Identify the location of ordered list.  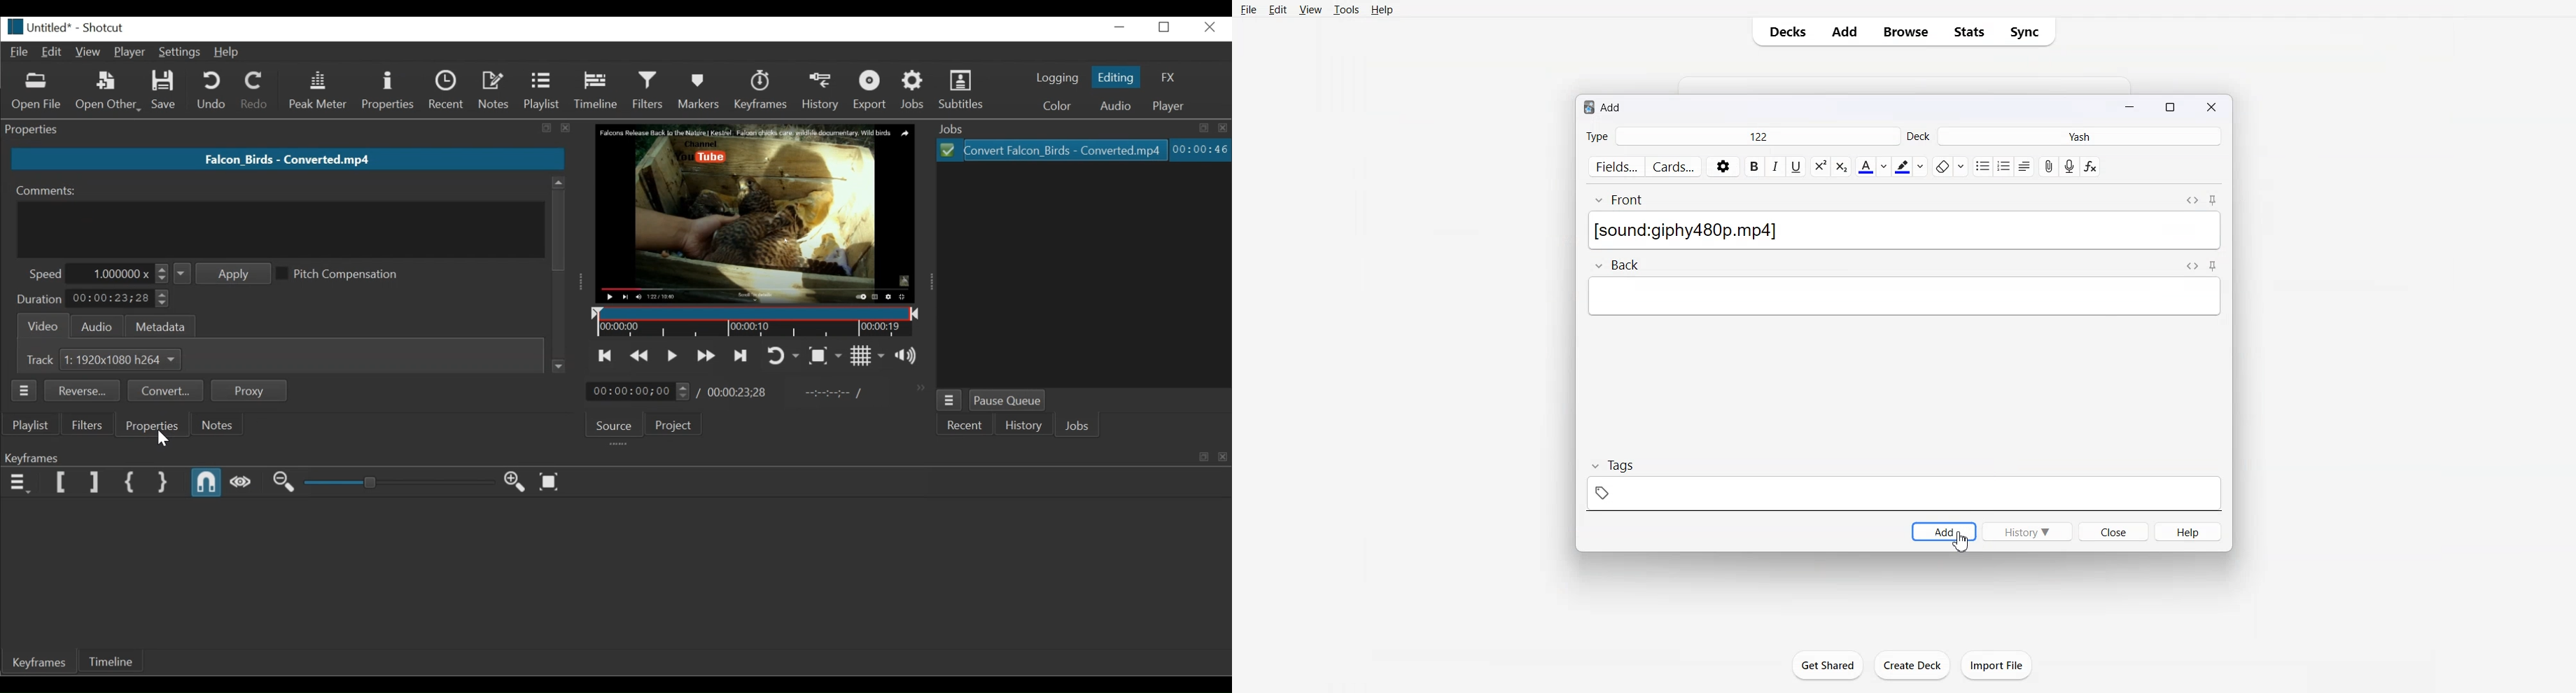
(2005, 167).